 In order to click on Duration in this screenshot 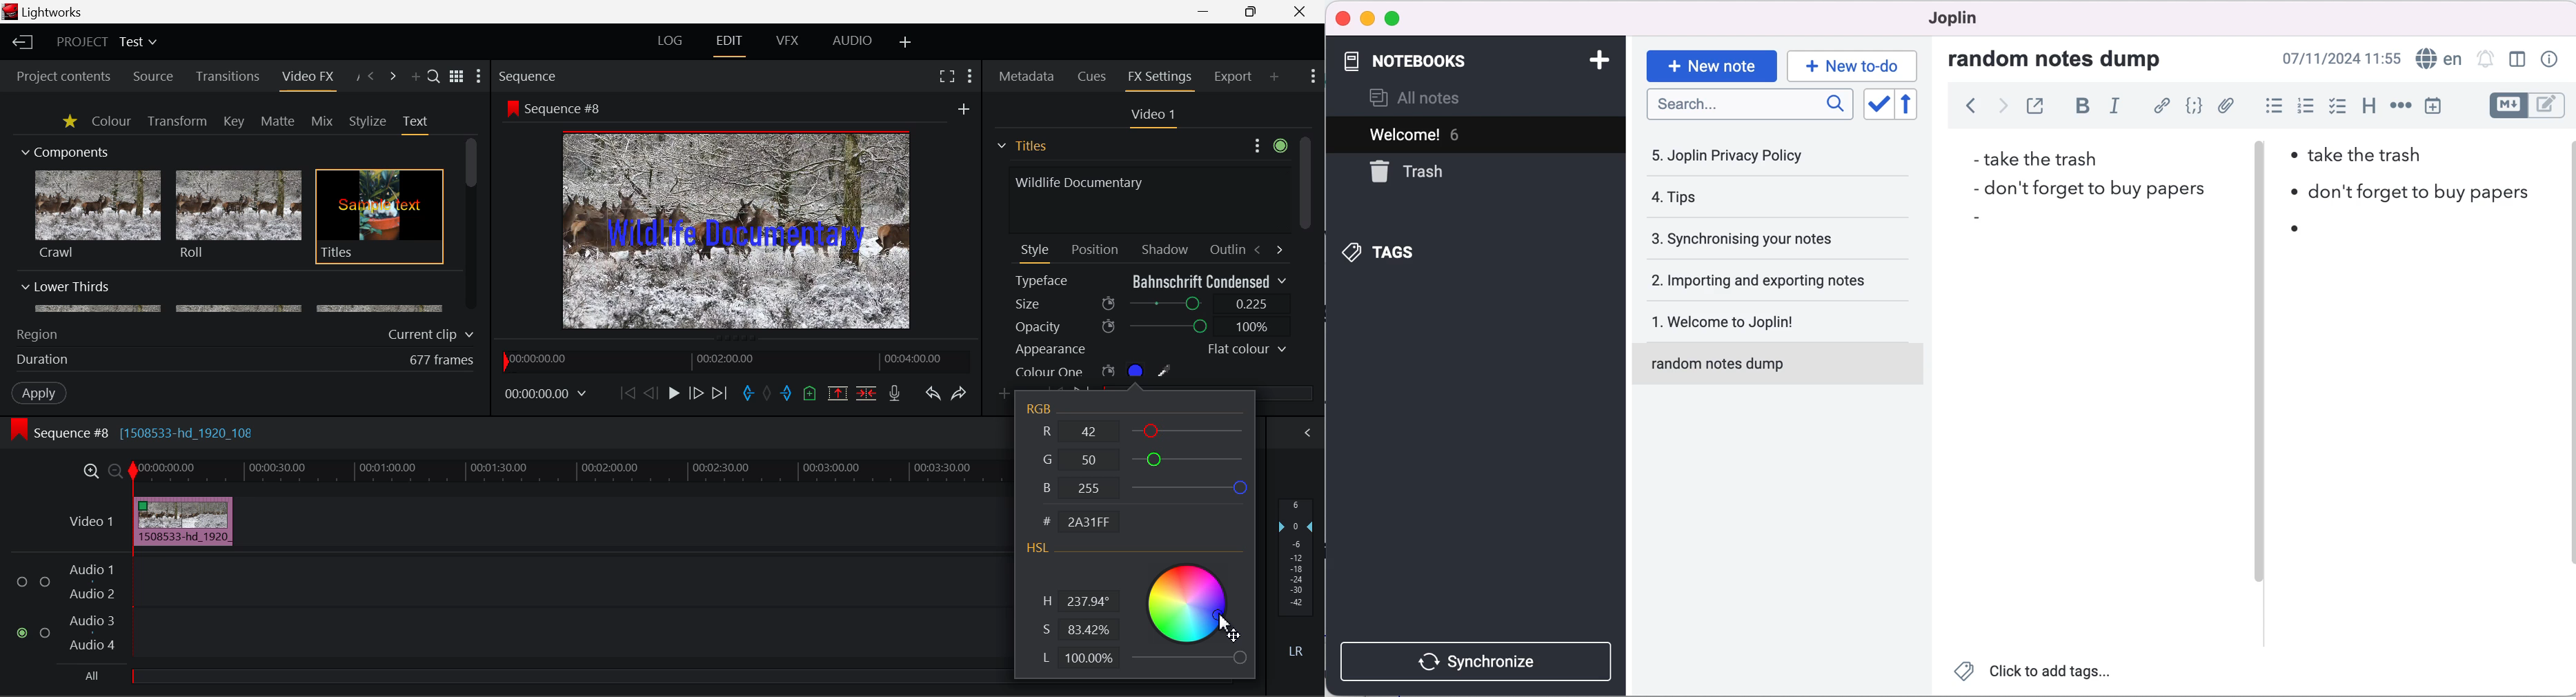, I will do `click(44, 360)`.